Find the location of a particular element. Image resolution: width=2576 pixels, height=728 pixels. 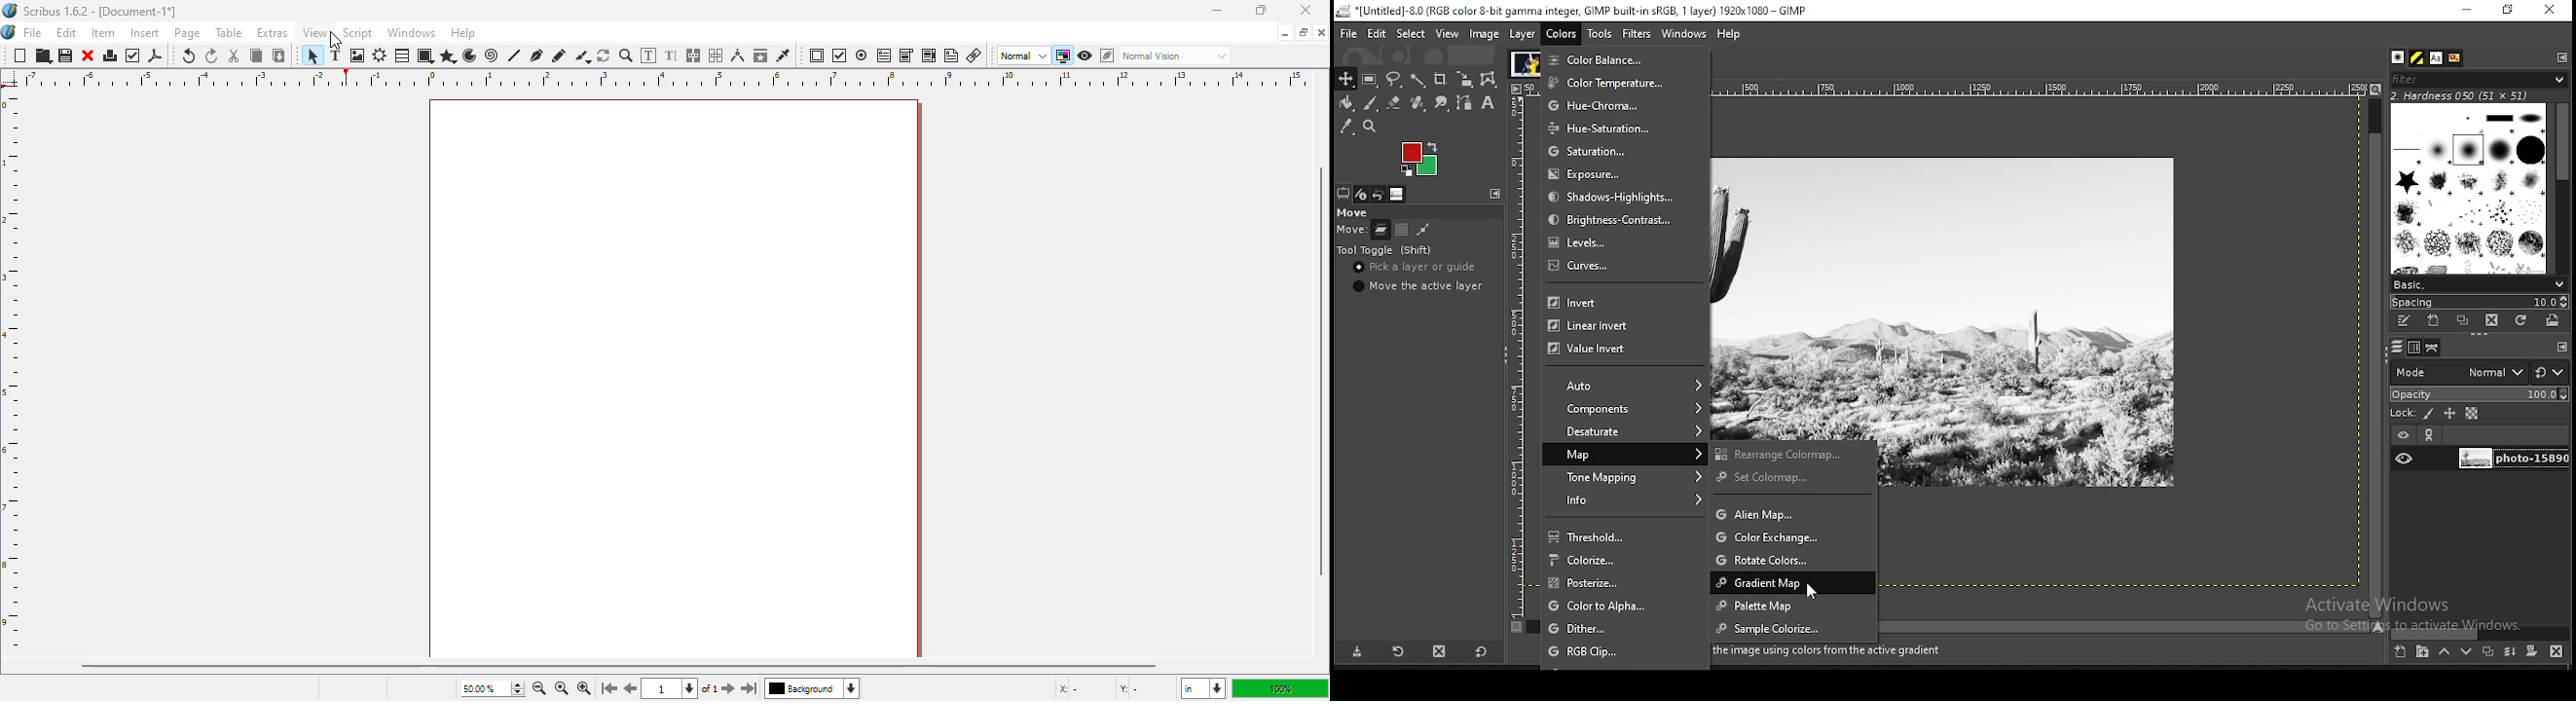

Scribus 1.6.2 - [Document-1*] is located at coordinates (101, 11).